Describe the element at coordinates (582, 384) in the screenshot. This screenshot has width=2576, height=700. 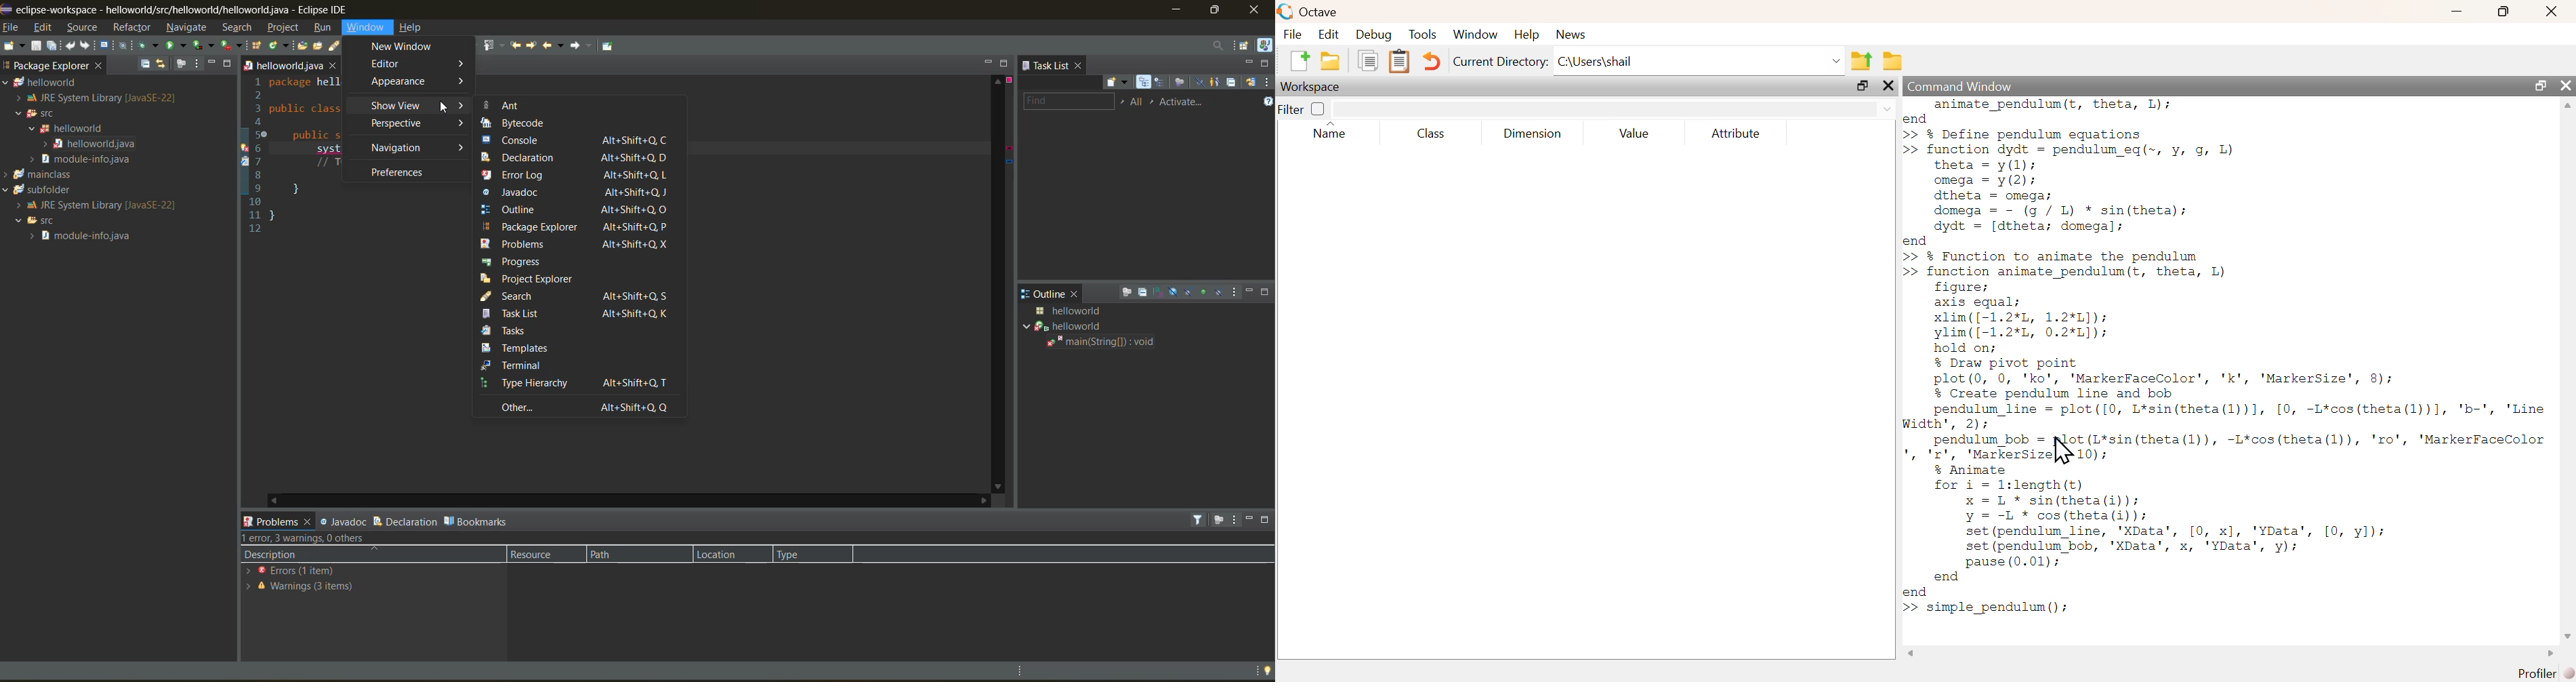
I see `type hierarchy` at that location.